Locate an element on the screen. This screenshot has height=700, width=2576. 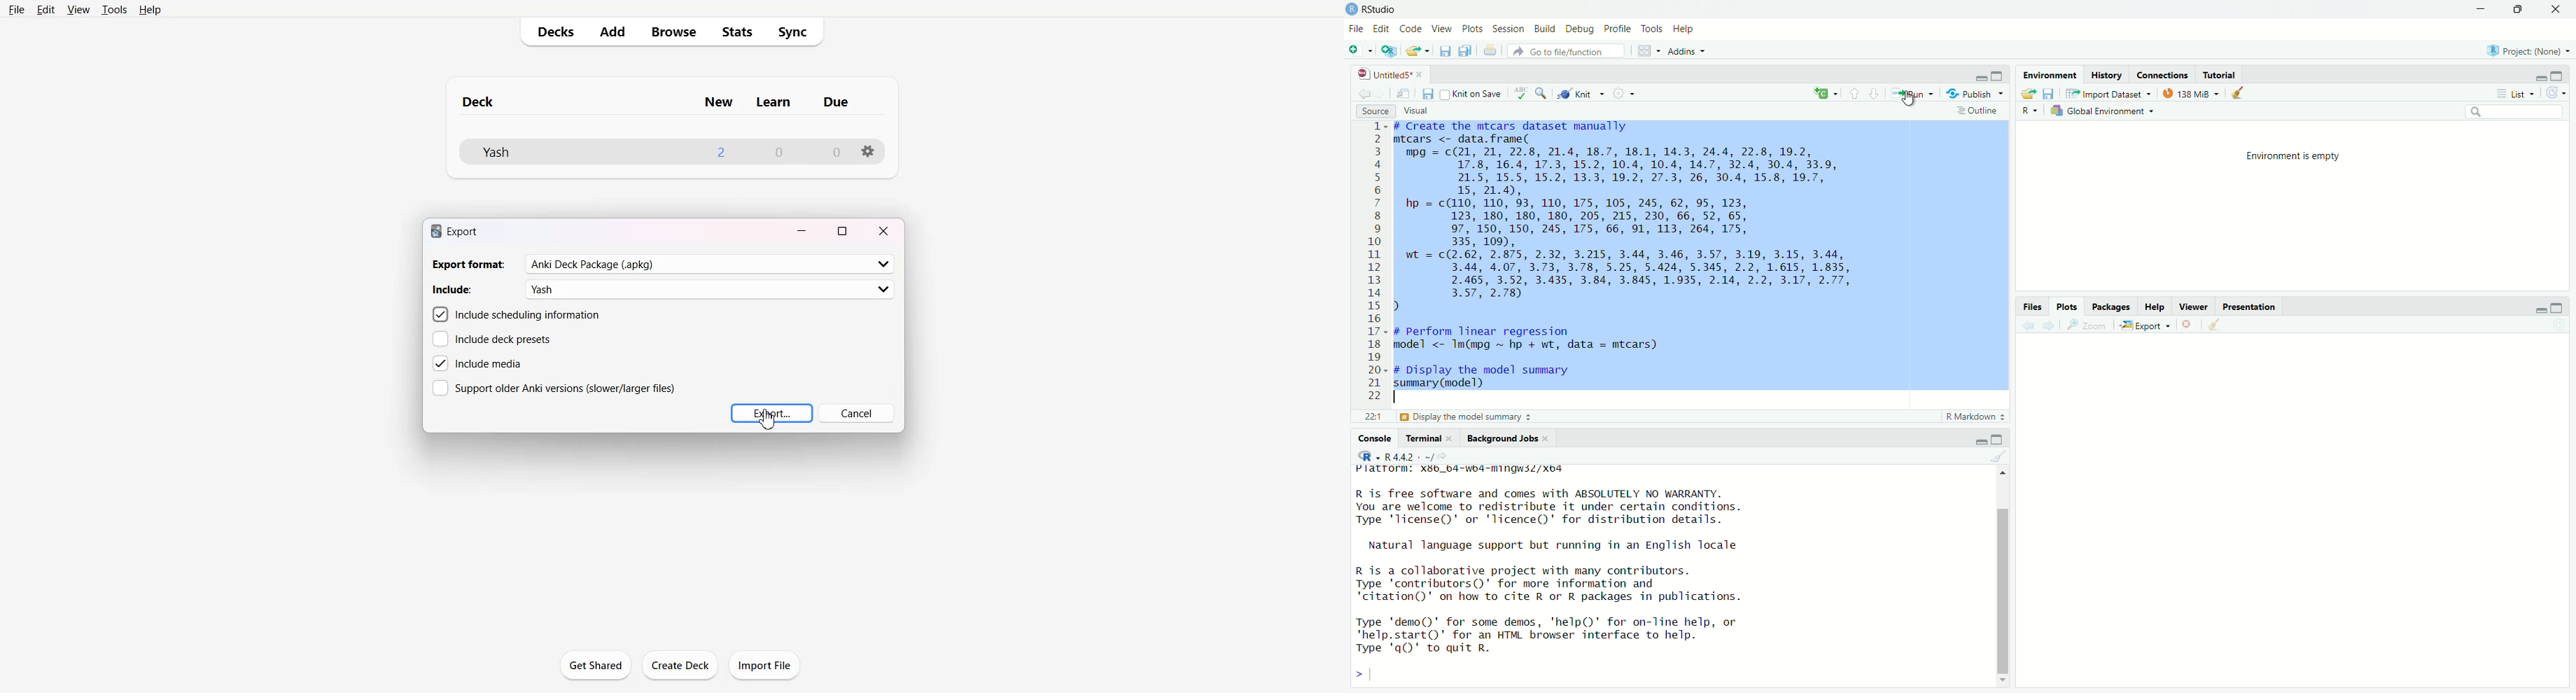
Connections is located at coordinates (2163, 76).